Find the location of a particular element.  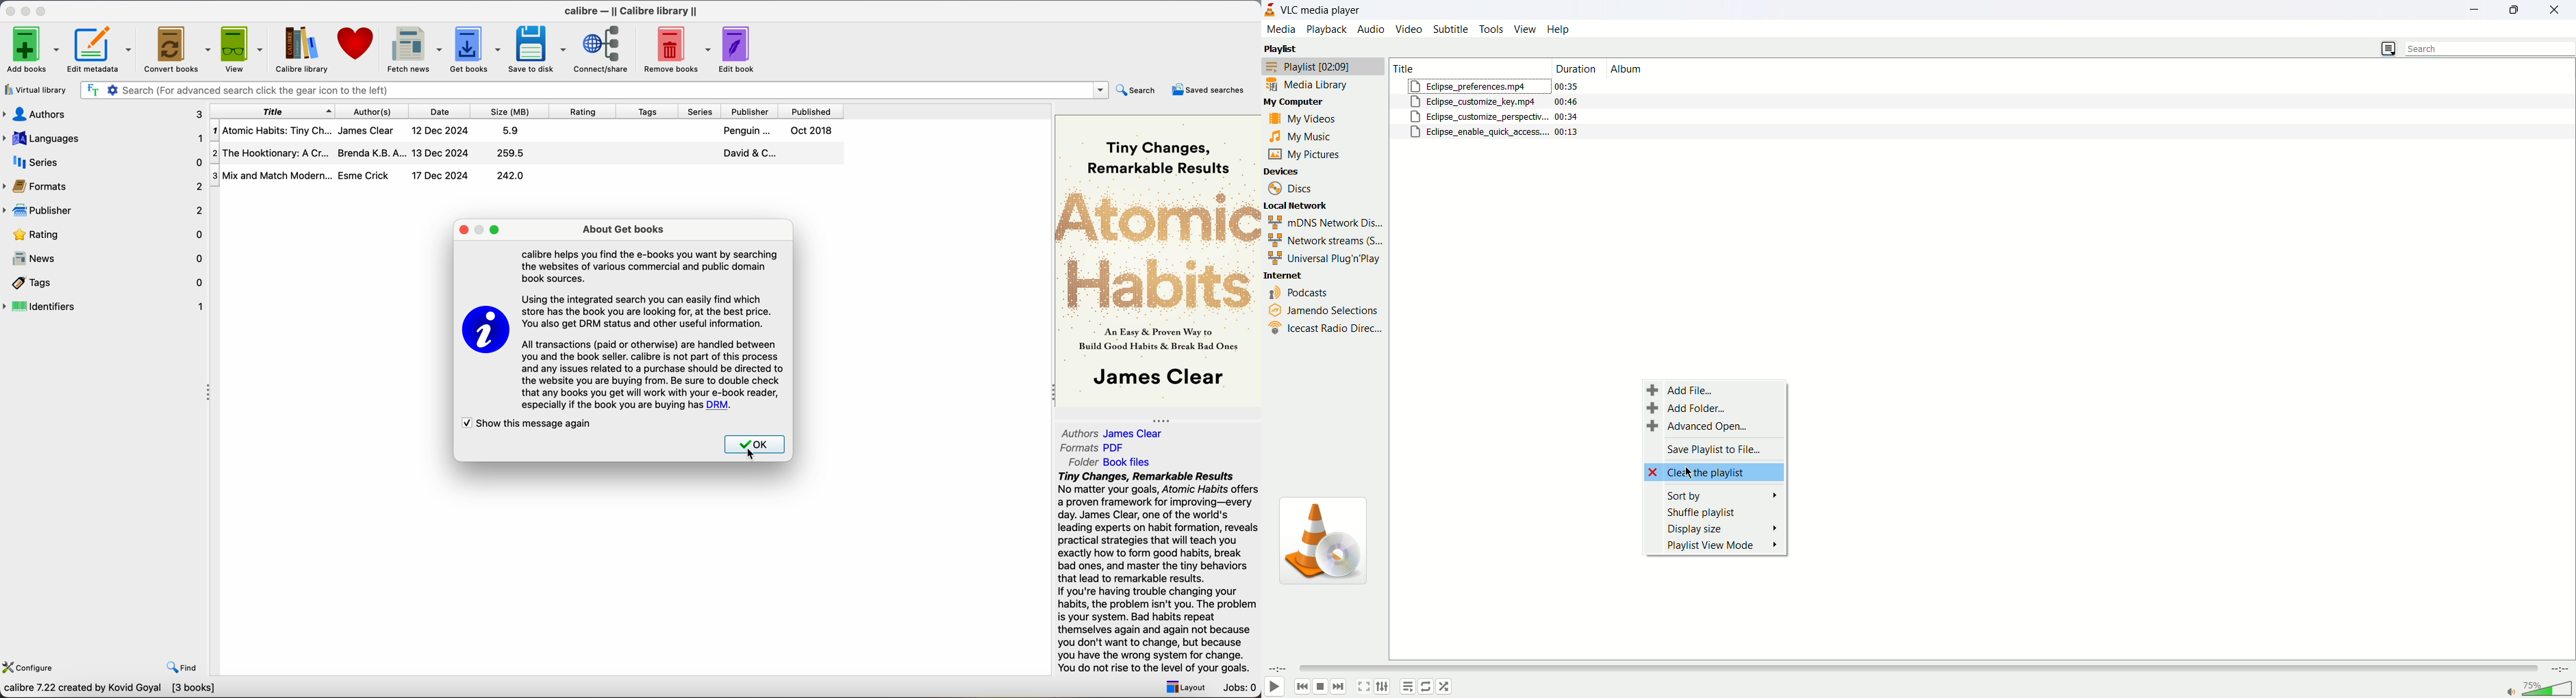

Mix and Match Modern... is located at coordinates (271, 176).